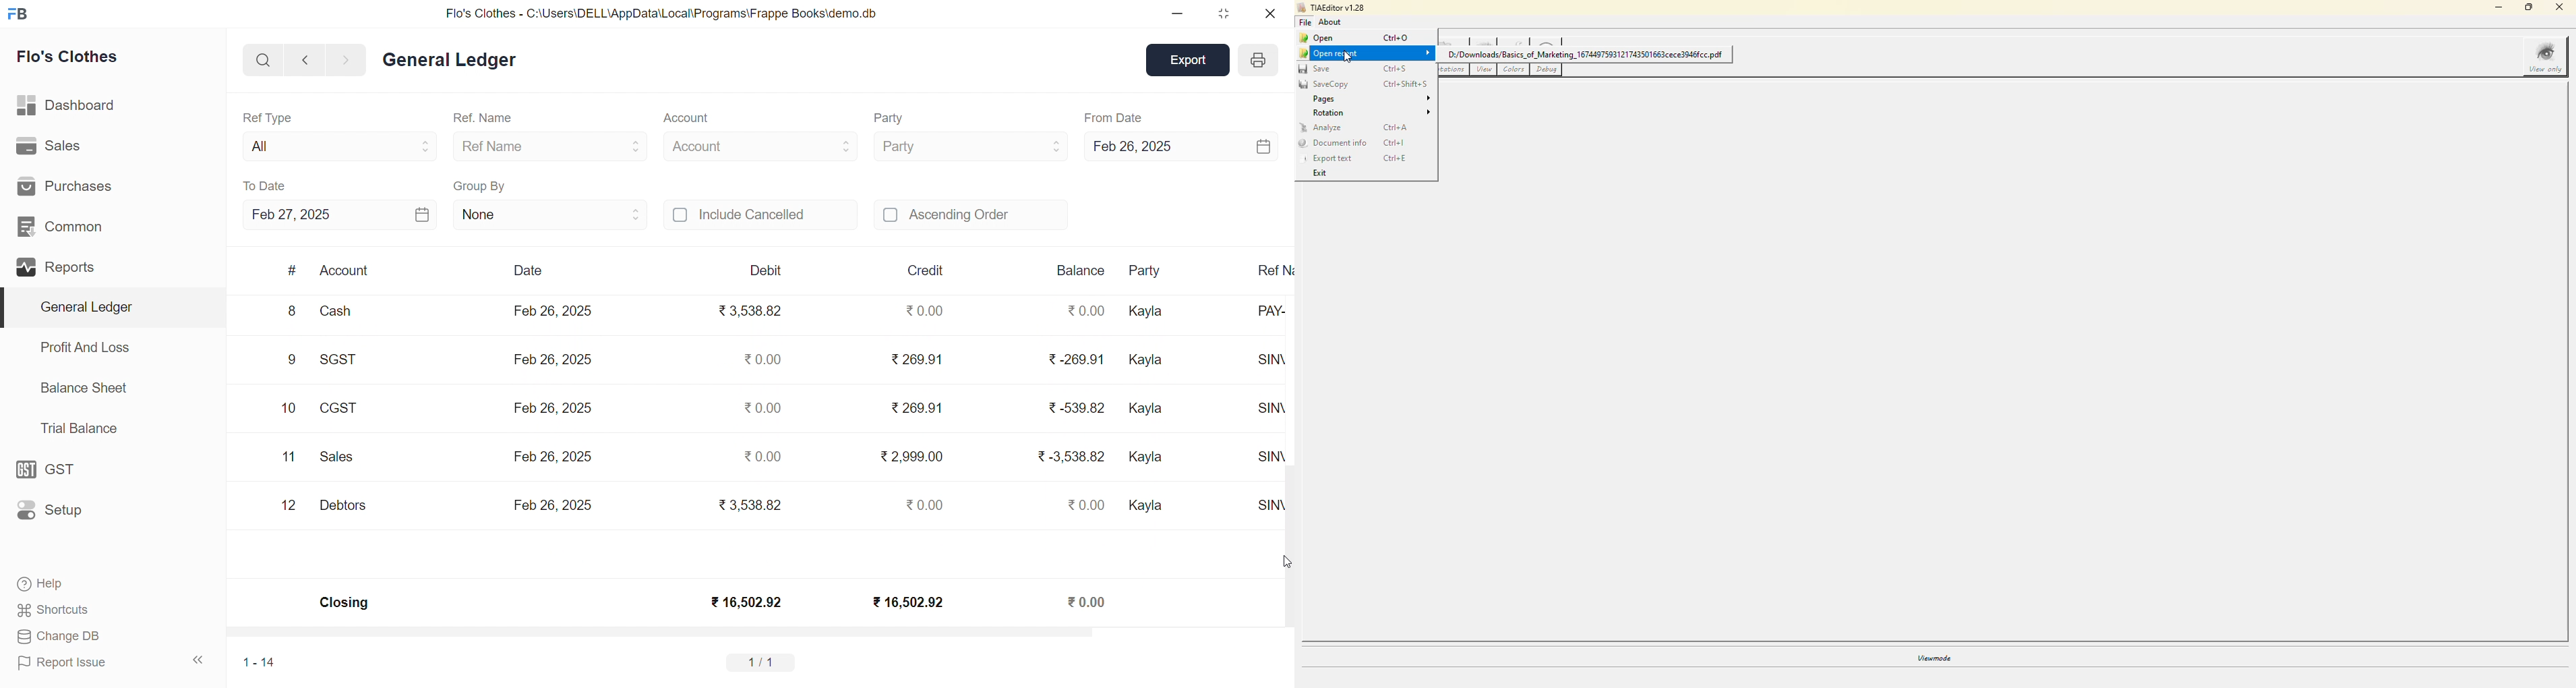 Image resolution: width=2576 pixels, height=700 pixels. I want to click on Account, so click(685, 119).